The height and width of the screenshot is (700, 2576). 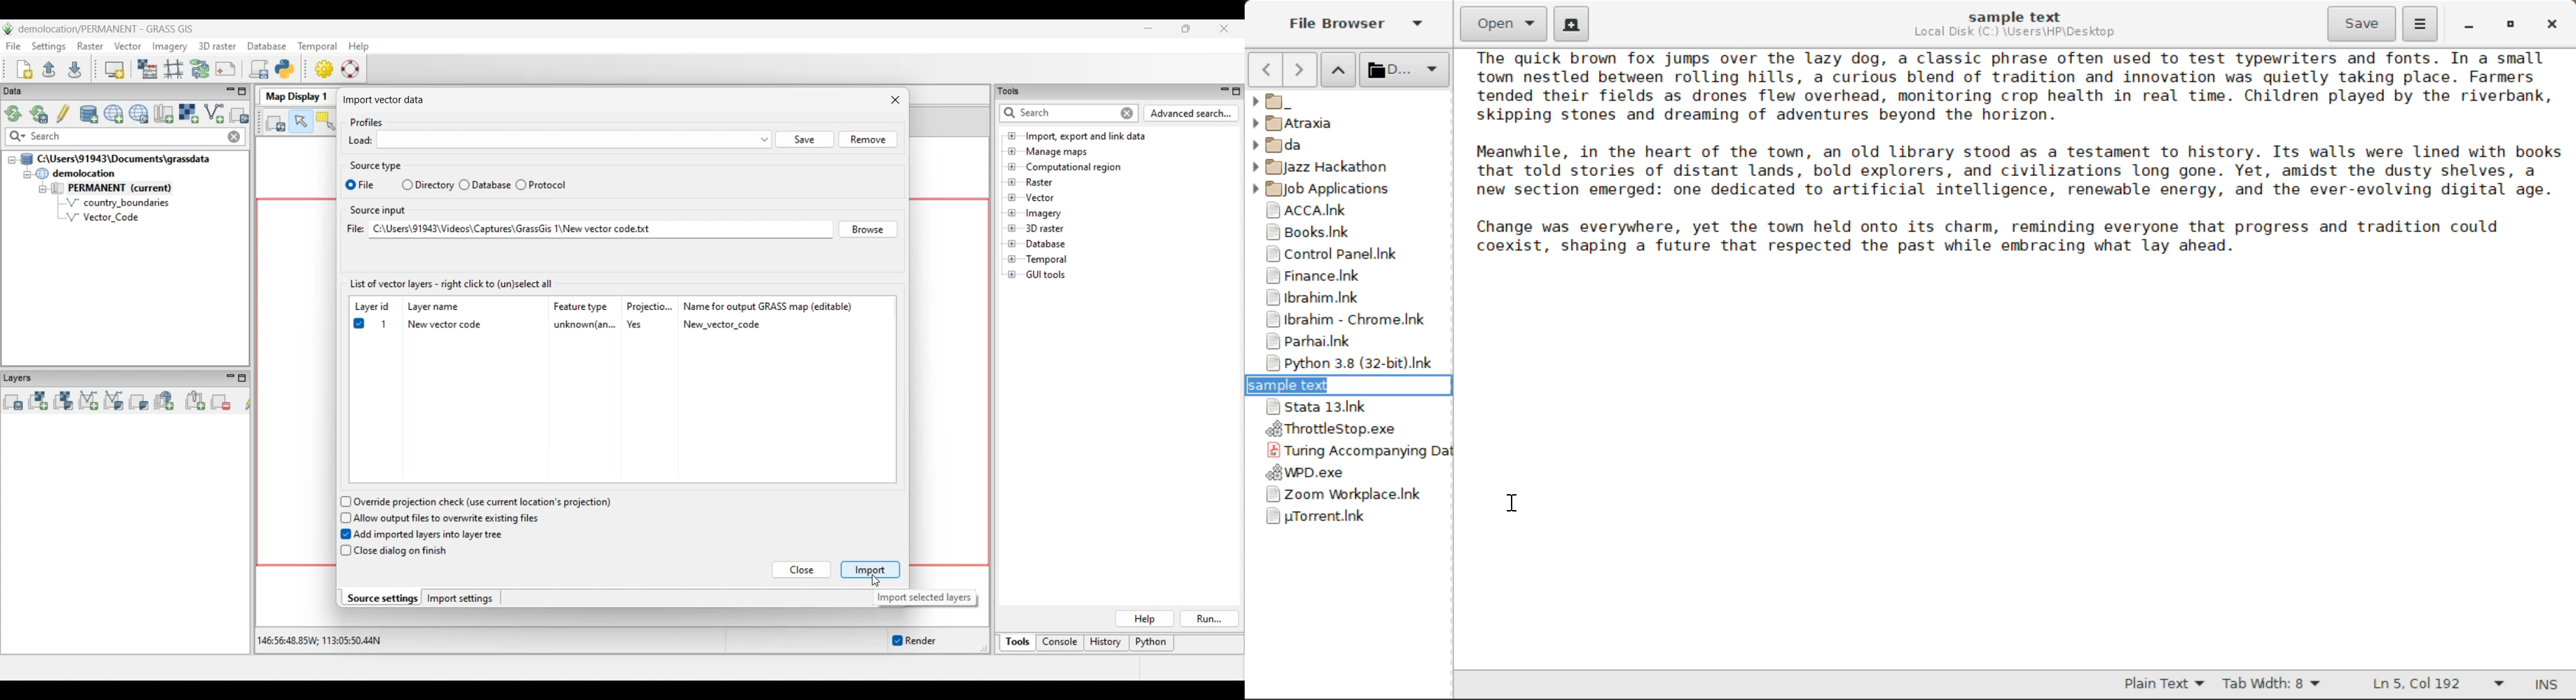 What do you see at coordinates (2014, 16) in the screenshot?
I see `sample text File Name` at bounding box center [2014, 16].